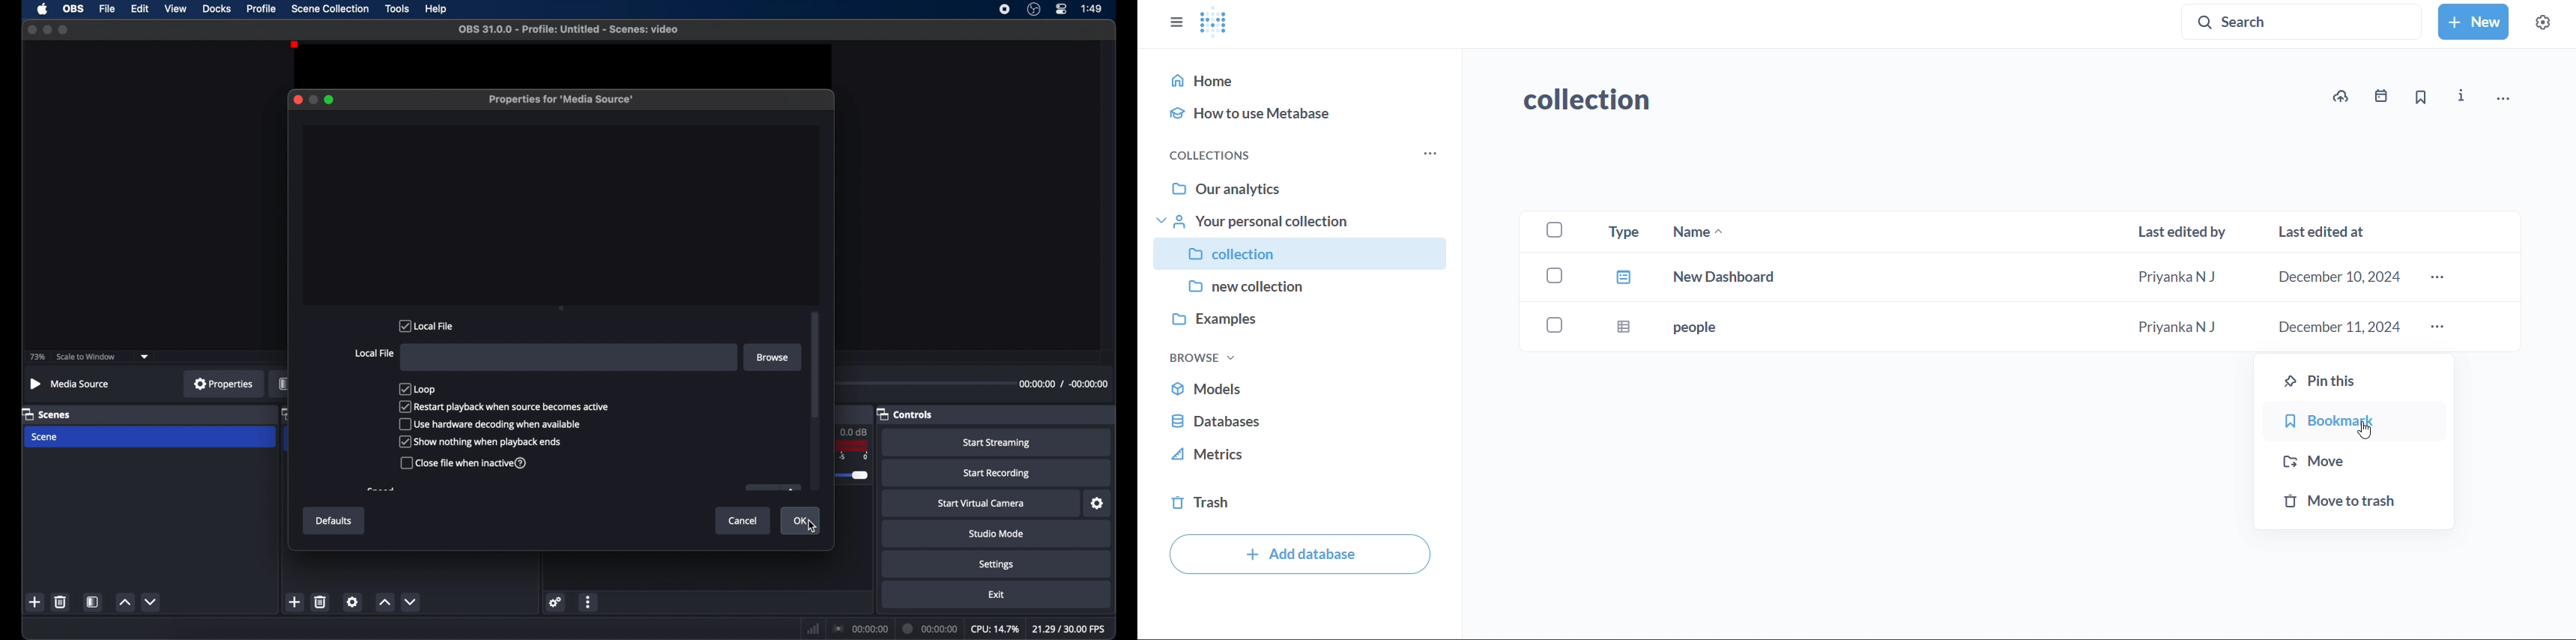 This screenshot has height=644, width=2576. Describe the element at coordinates (2437, 277) in the screenshot. I see `more` at that location.